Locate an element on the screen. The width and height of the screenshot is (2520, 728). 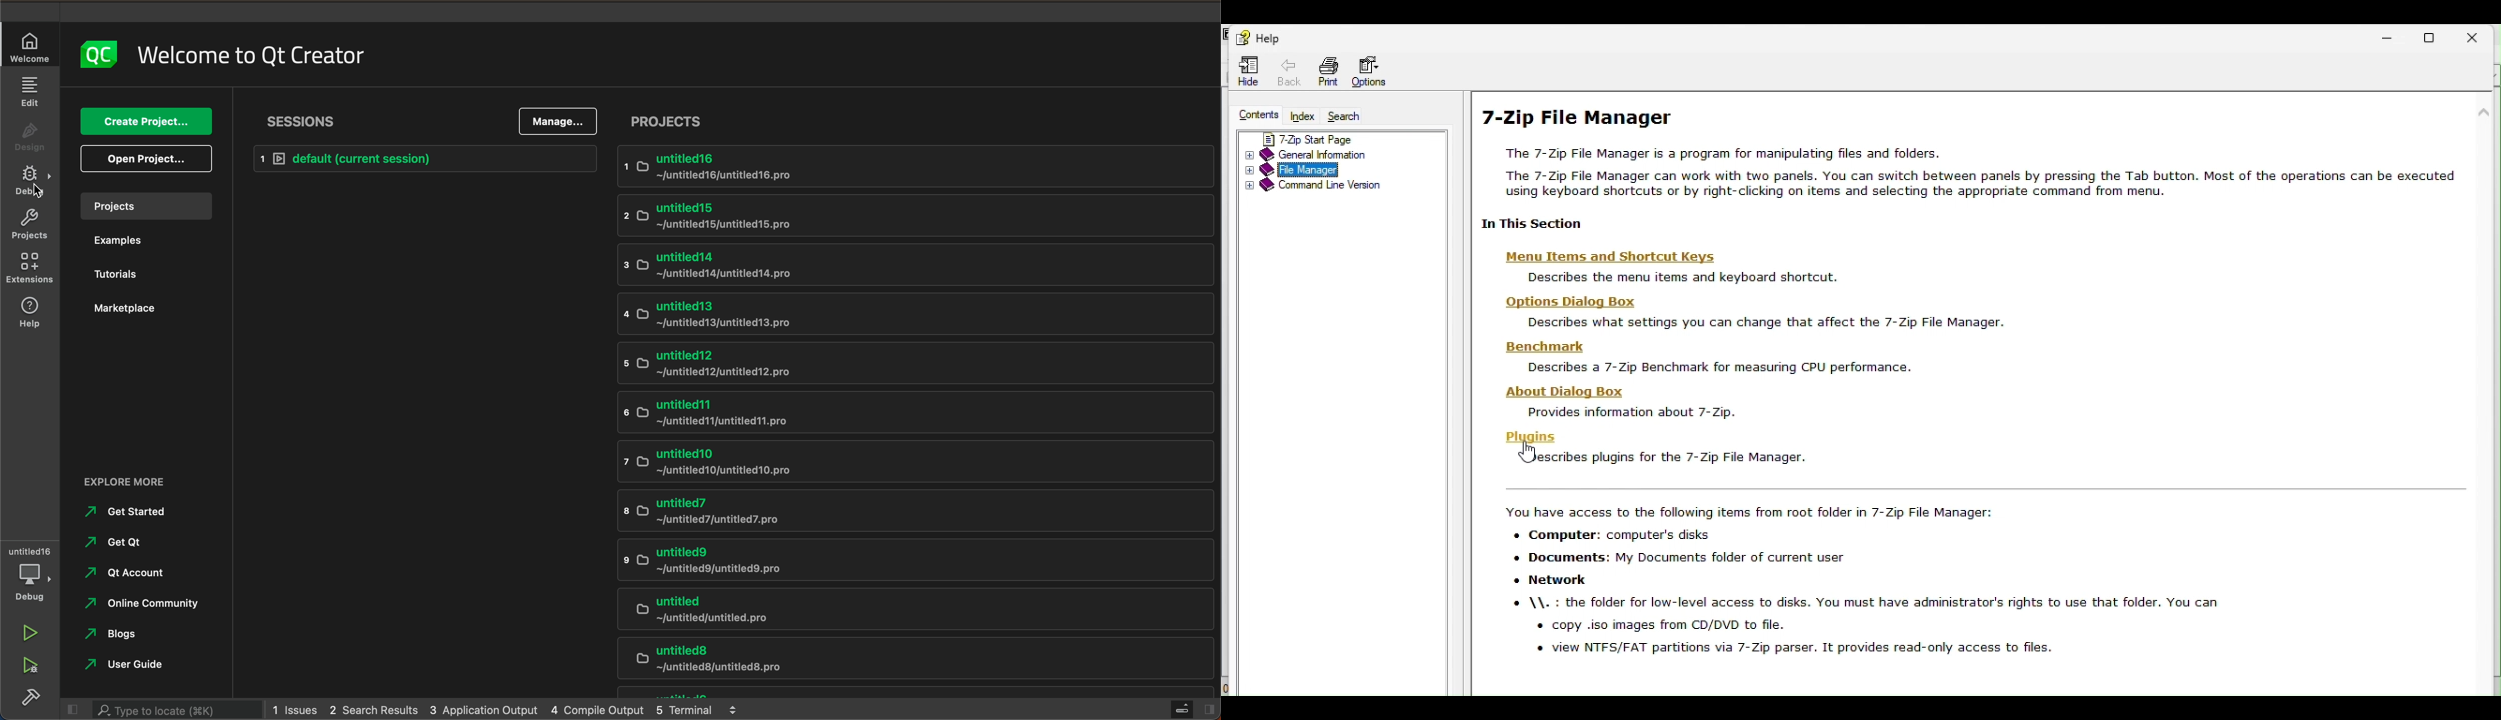
Print is located at coordinates (1325, 70).